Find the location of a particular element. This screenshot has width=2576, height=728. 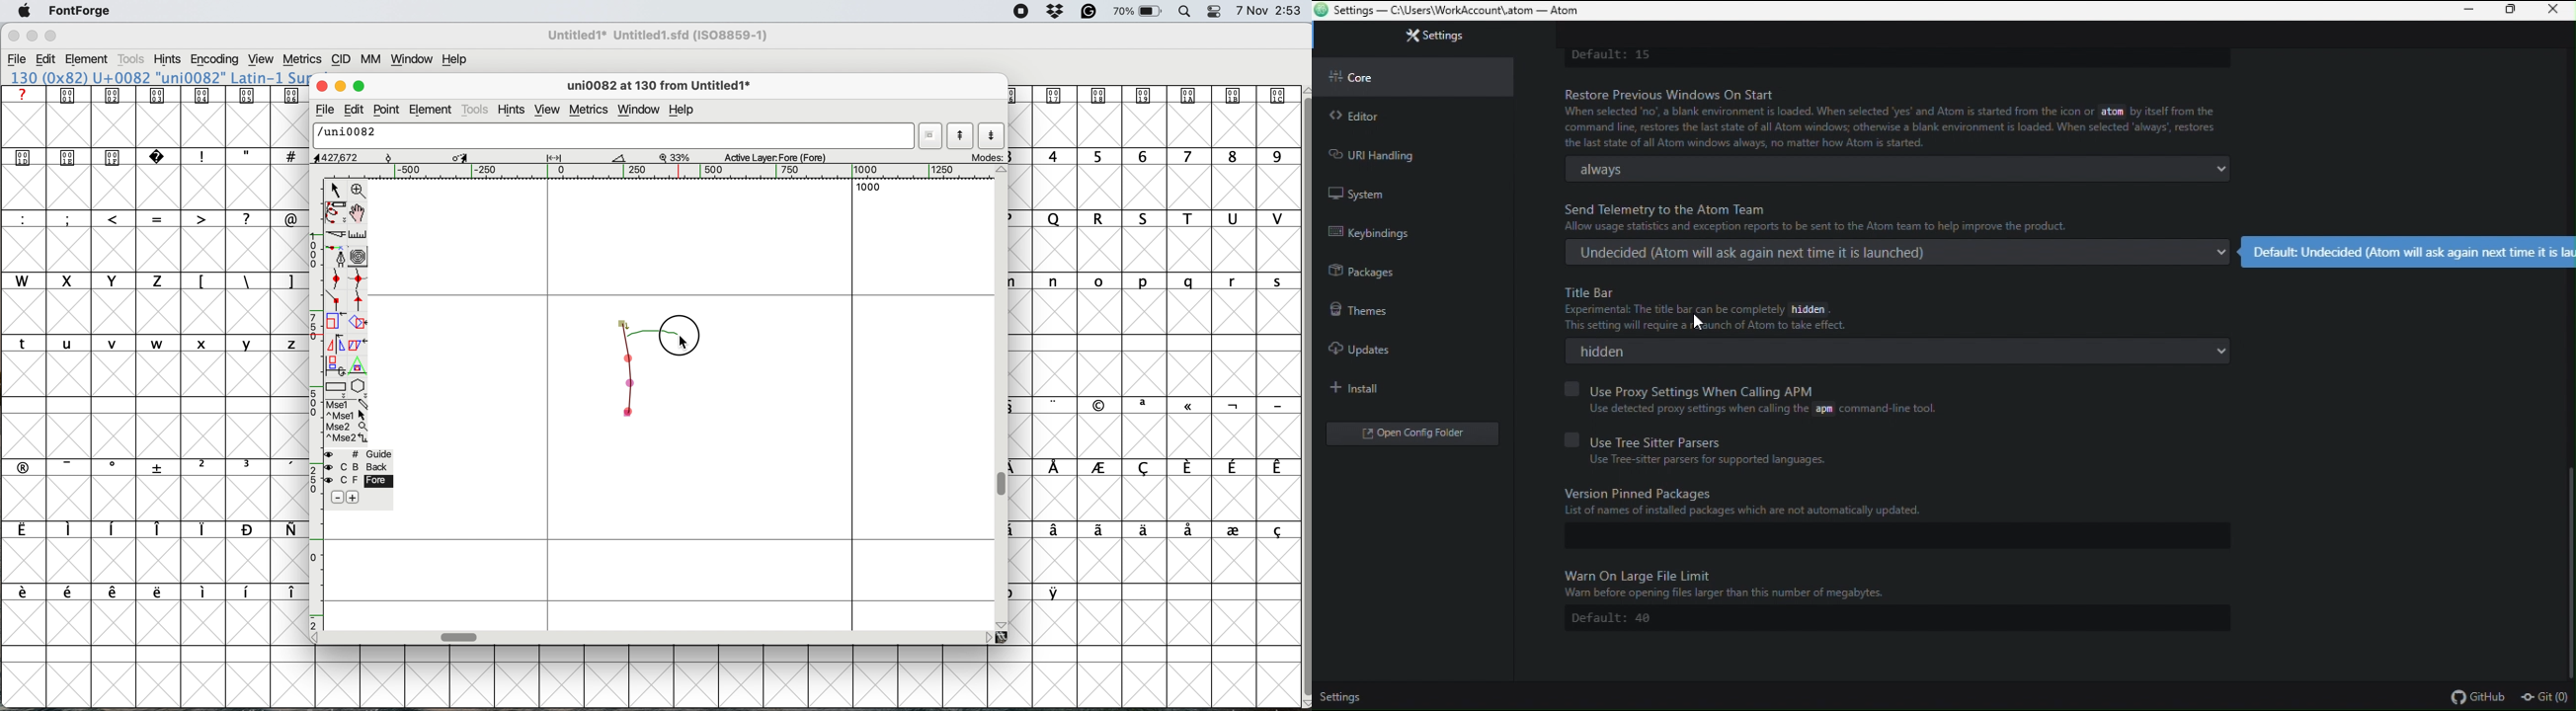

glyph is located at coordinates (615, 137).